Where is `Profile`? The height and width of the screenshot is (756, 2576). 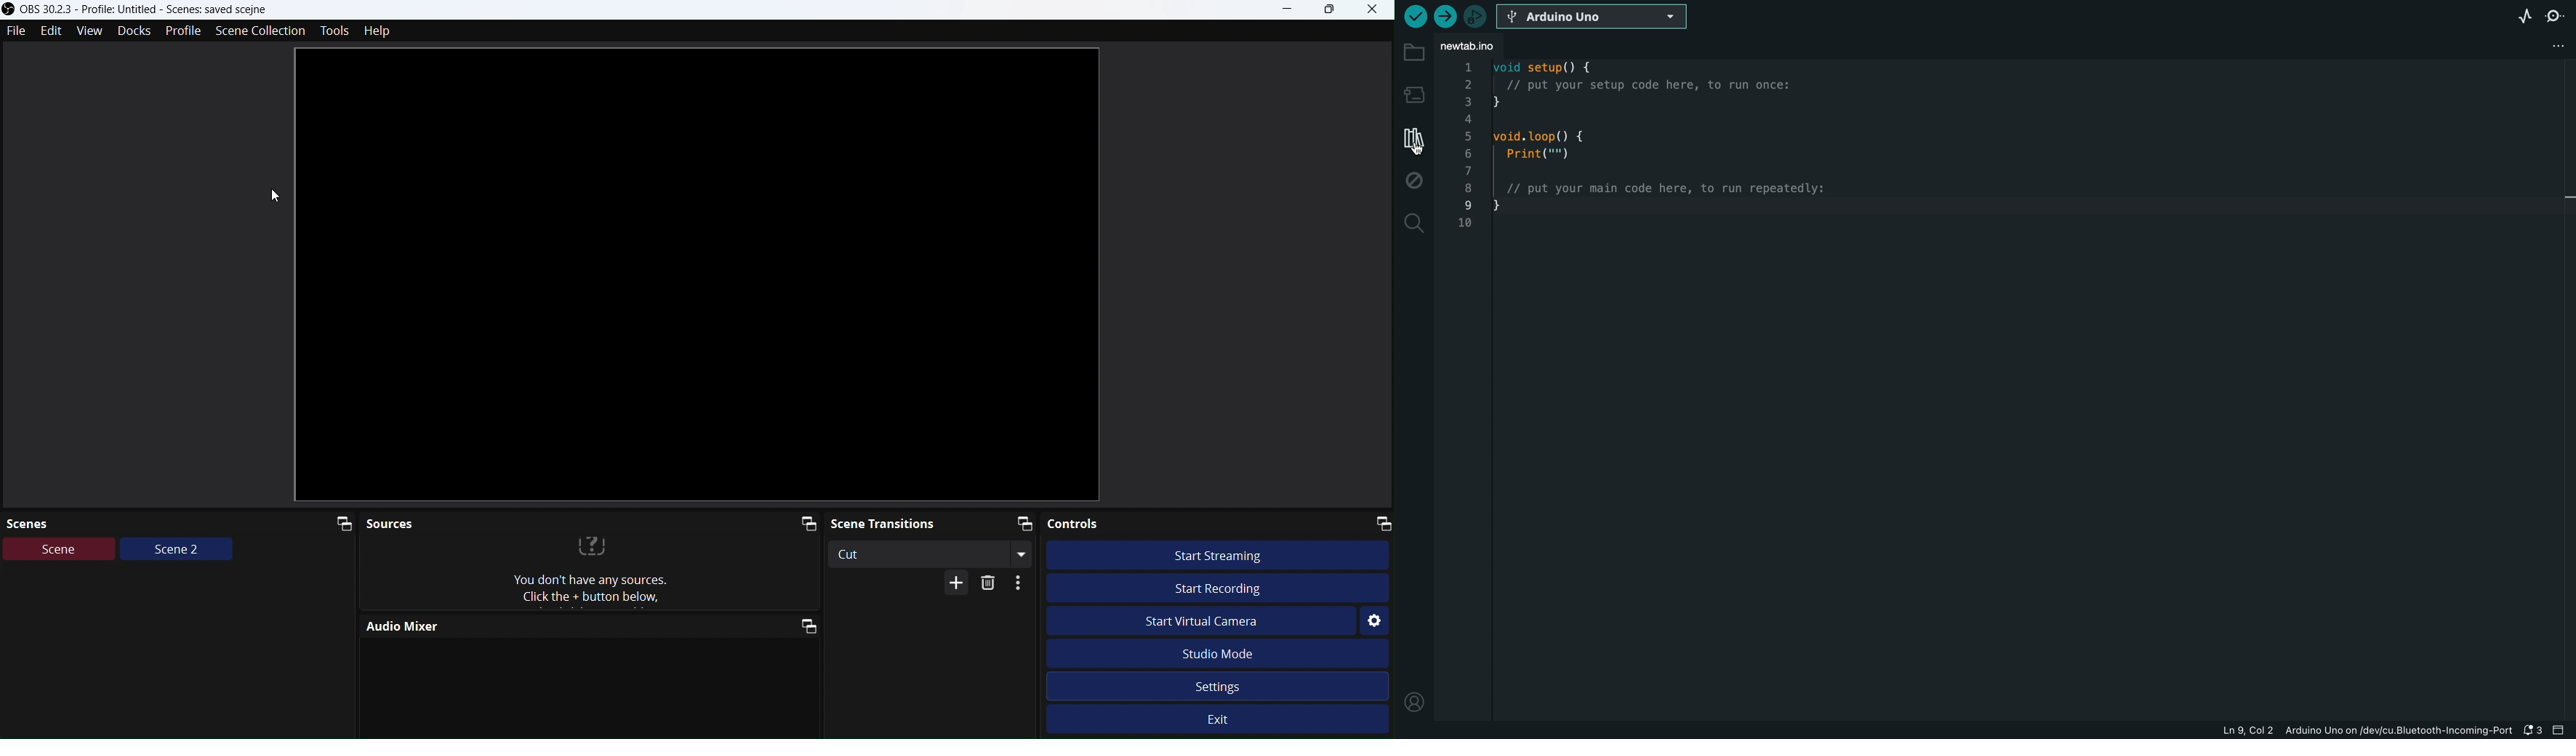
Profile is located at coordinates (185, 31).